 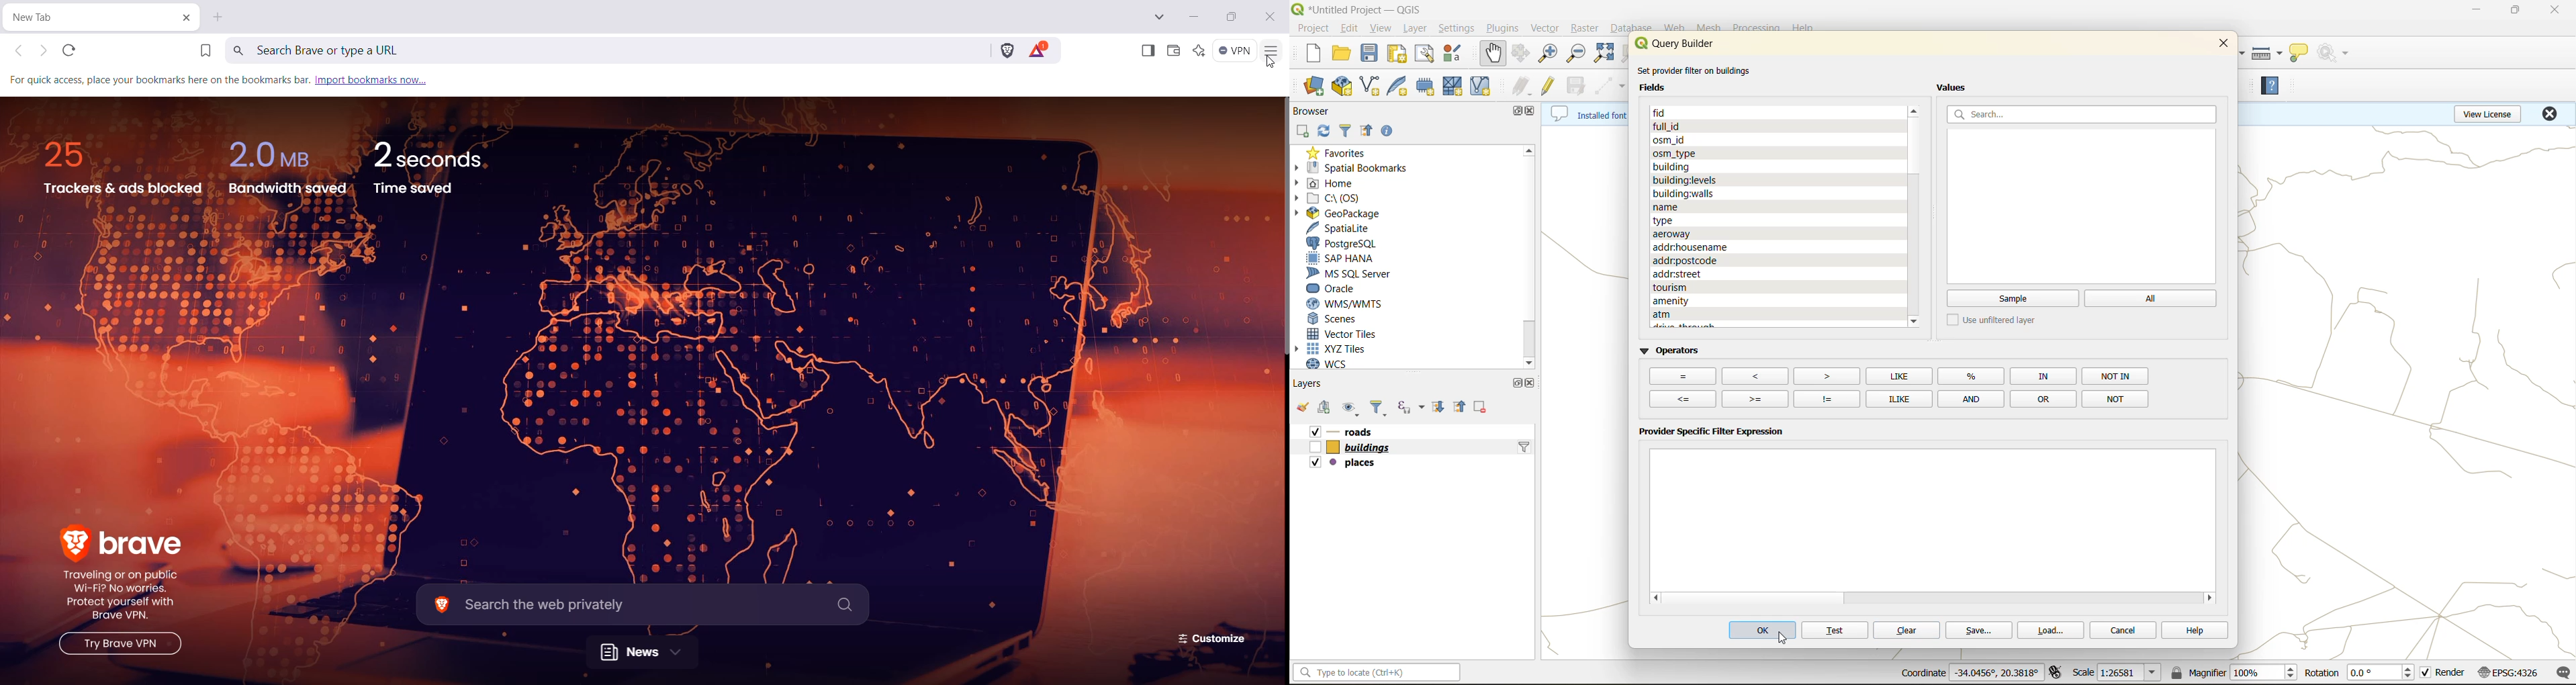 I want to click on layers, so click(x=1315, y=383).